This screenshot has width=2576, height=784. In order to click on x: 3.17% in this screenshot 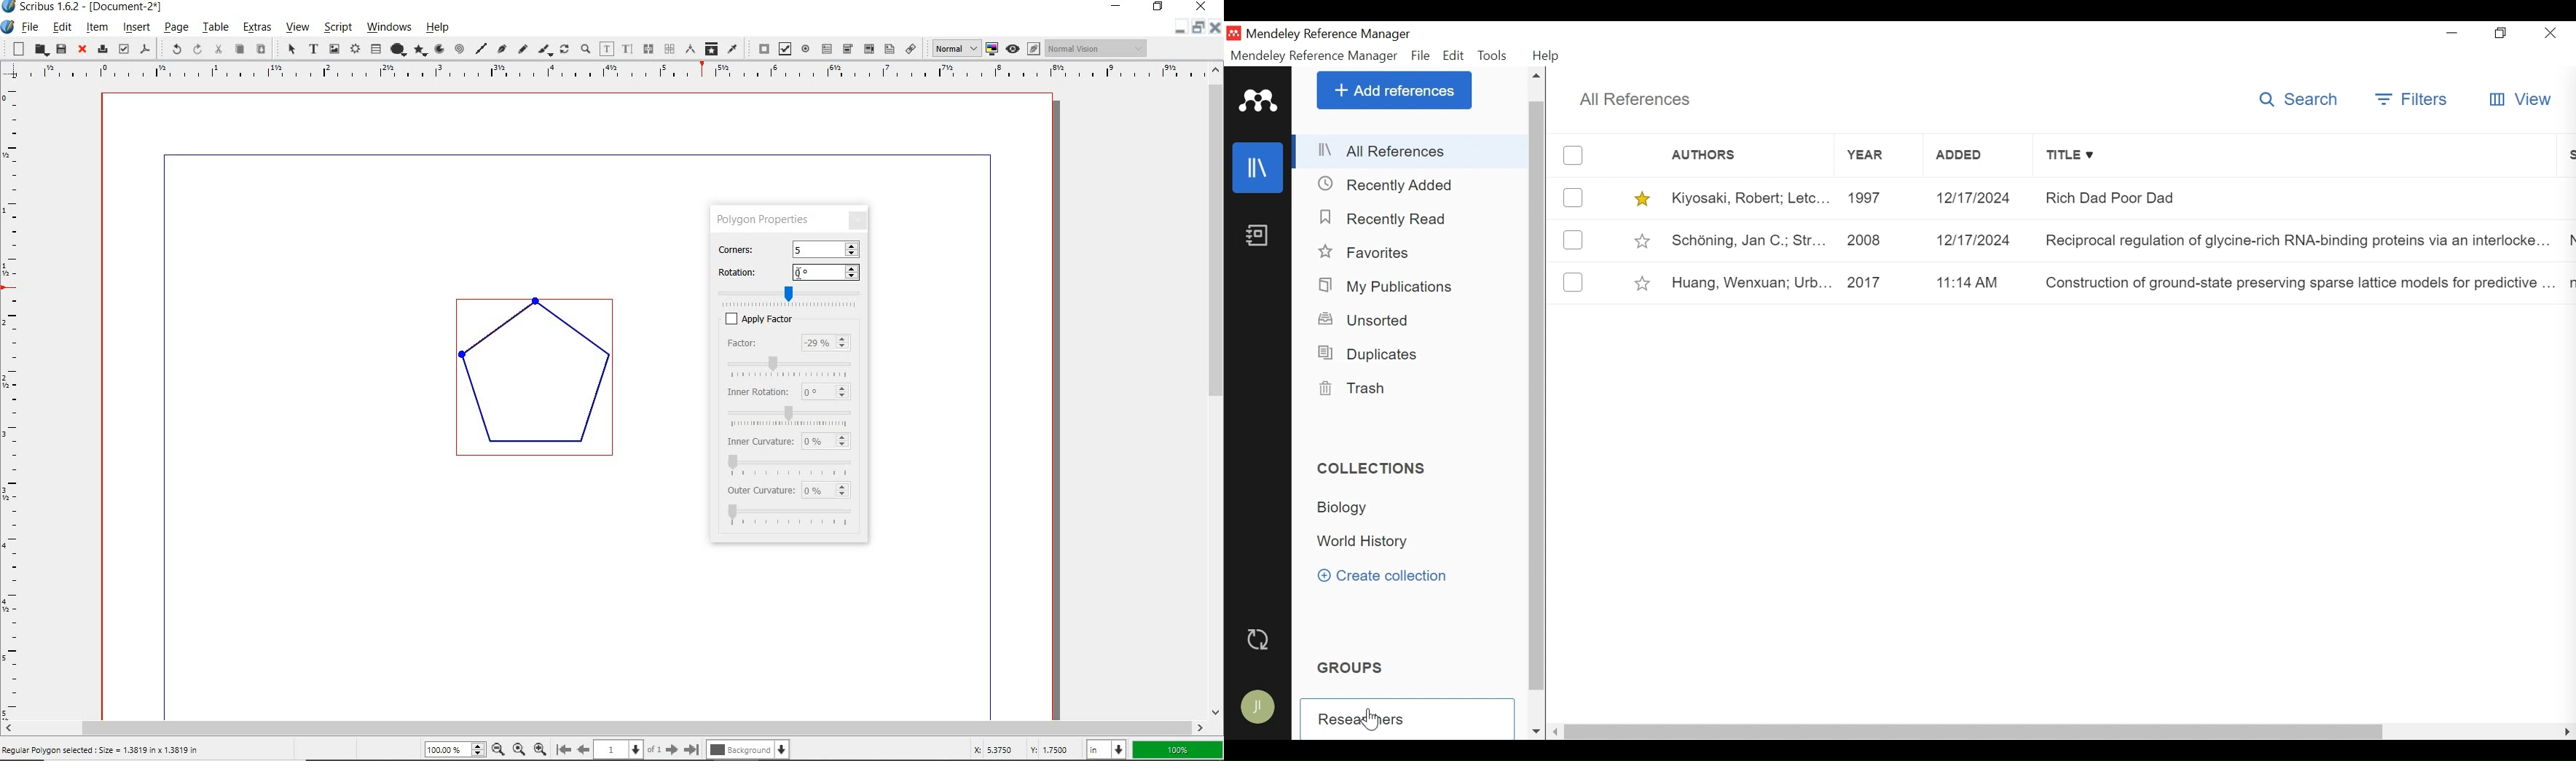, I will do `click(990, 749)`.